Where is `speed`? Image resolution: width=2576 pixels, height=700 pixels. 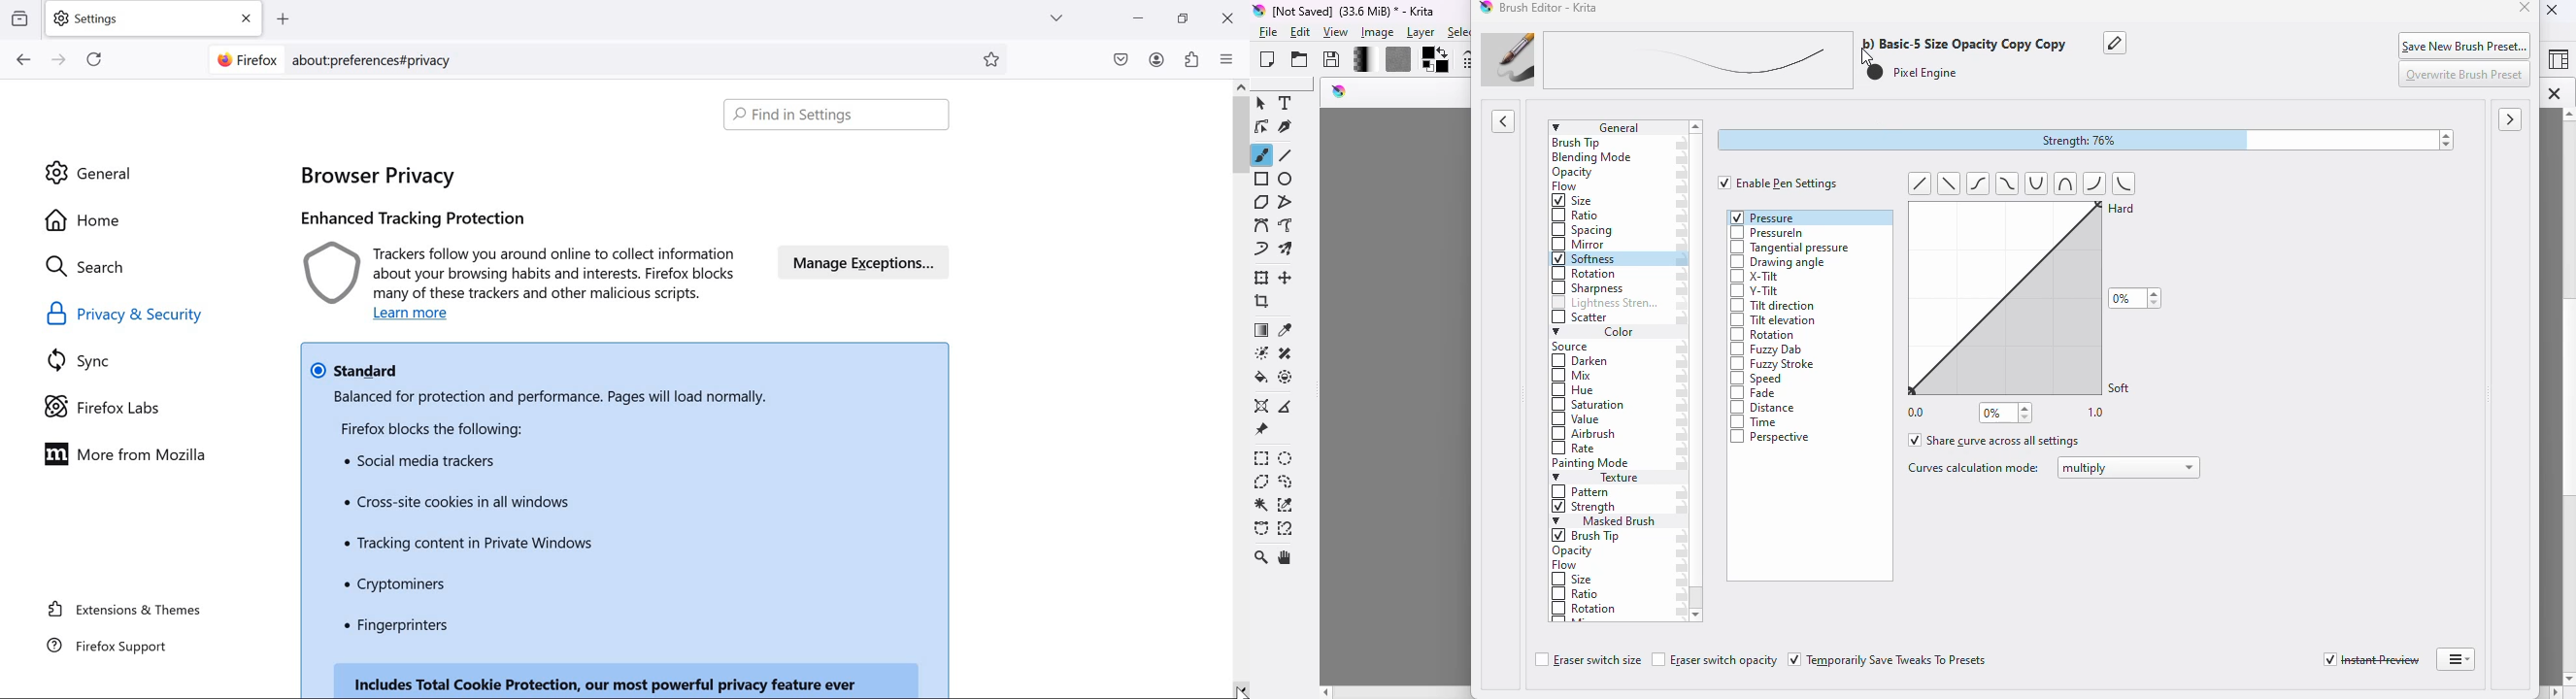
speed is located at coordinates (1757, 379).